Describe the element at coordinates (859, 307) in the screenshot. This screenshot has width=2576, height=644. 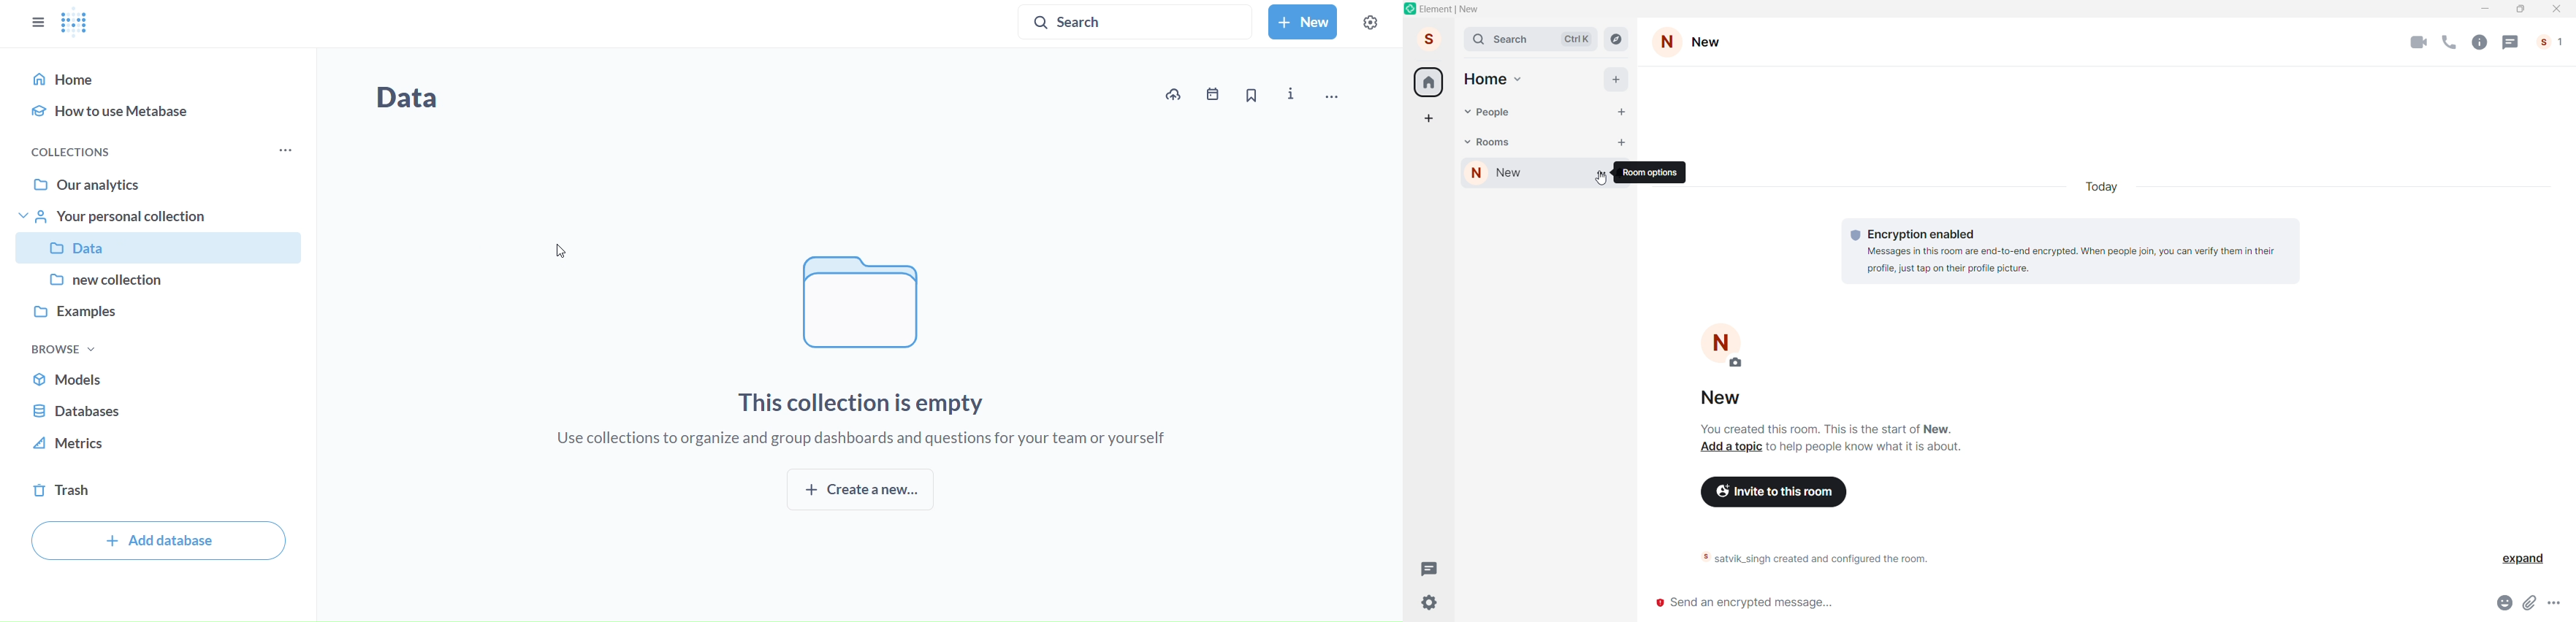
I see `file logo` at that location.